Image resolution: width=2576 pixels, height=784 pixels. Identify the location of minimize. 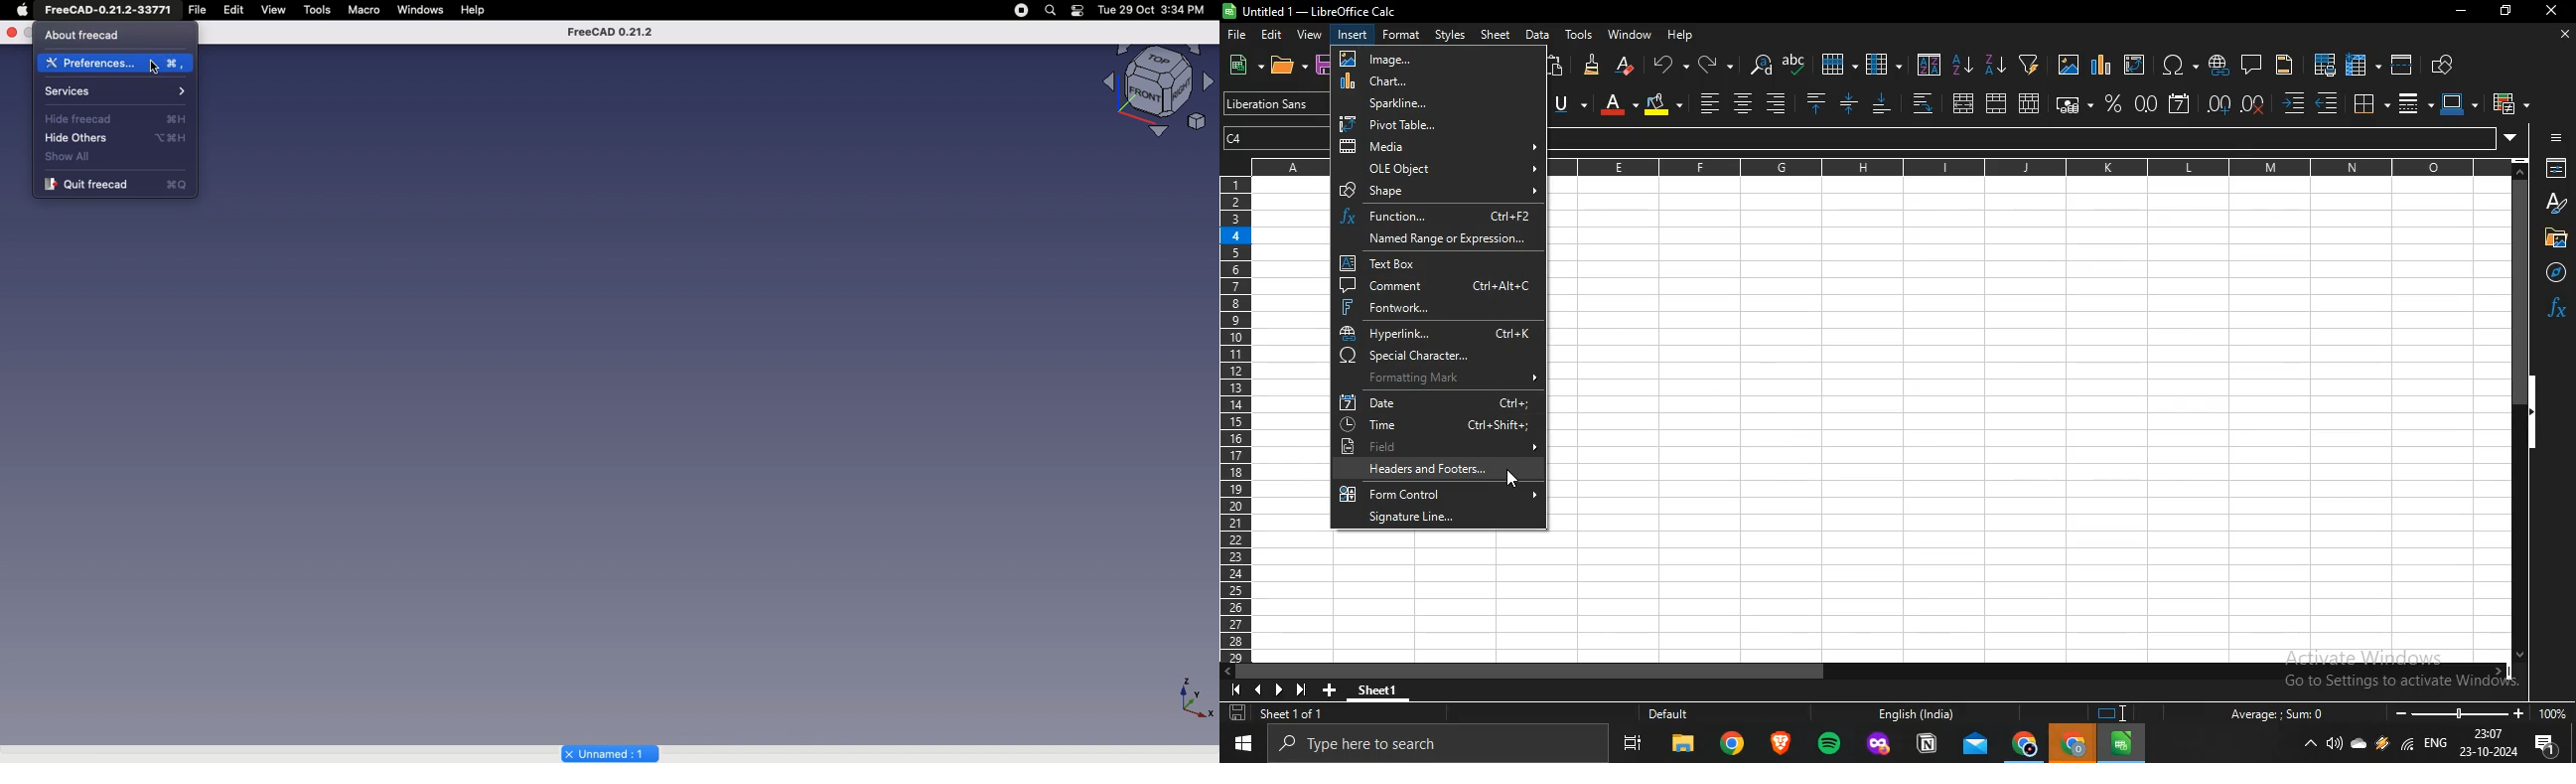
(2458, 11).